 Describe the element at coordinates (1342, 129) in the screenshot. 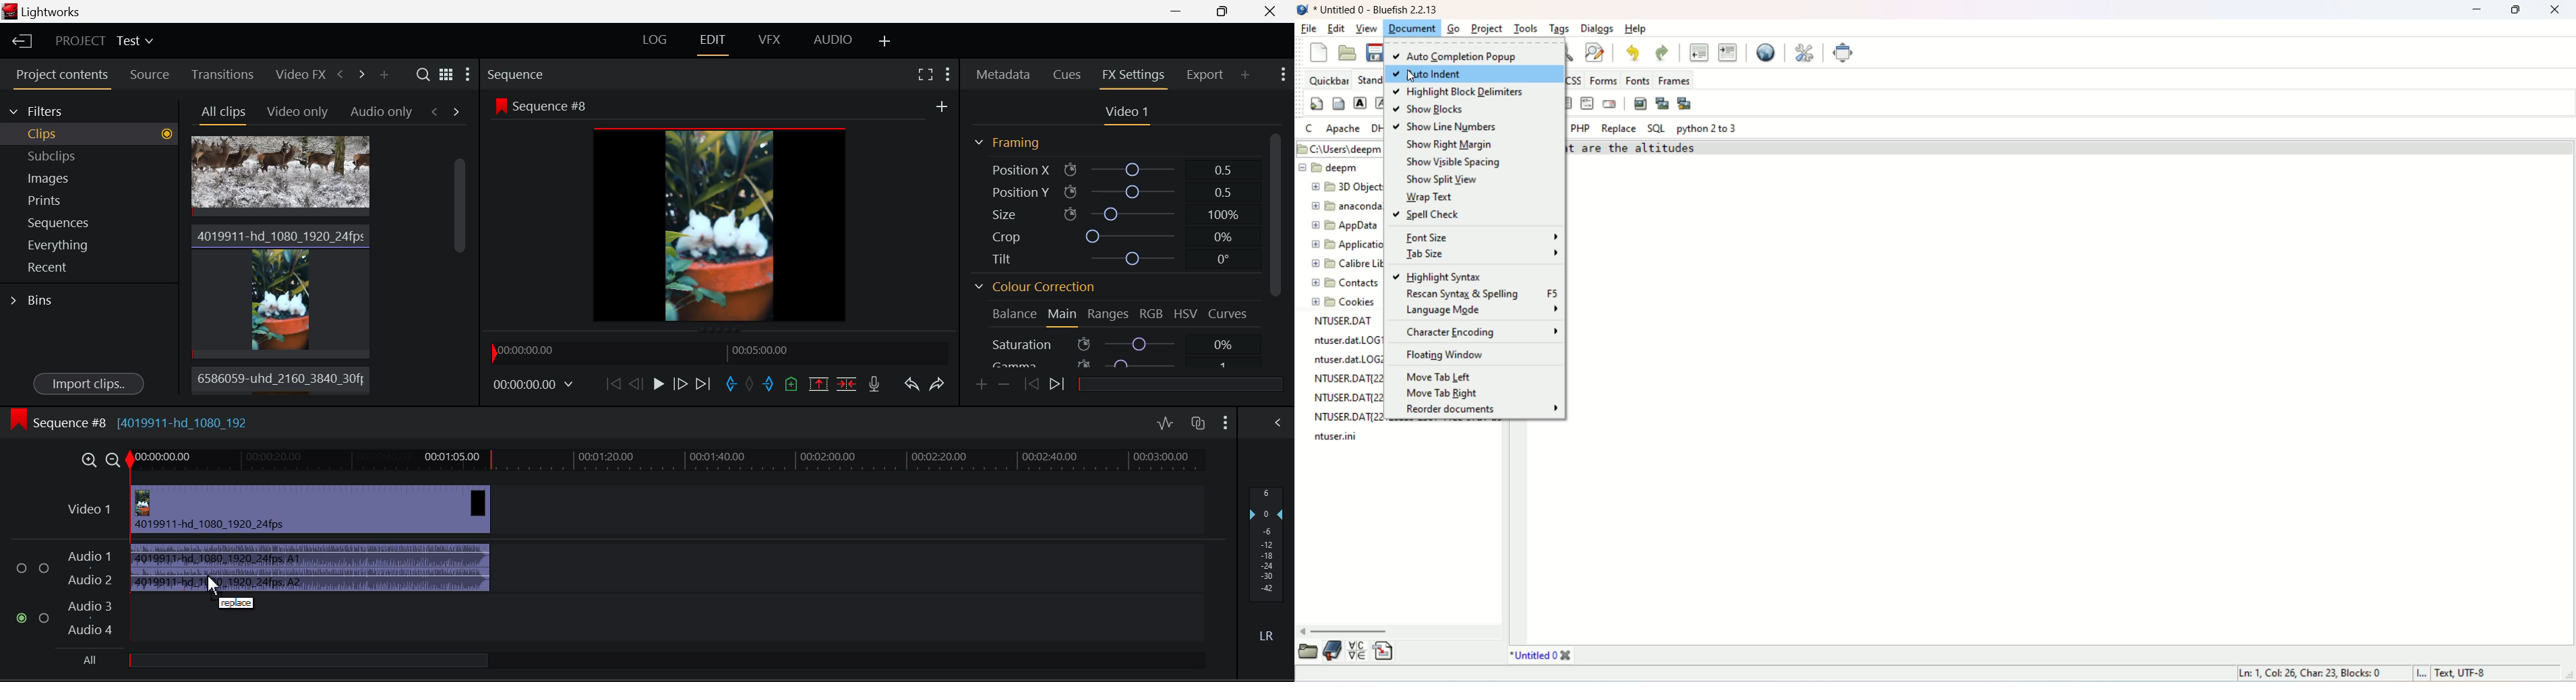

I see `Apache` at that location.